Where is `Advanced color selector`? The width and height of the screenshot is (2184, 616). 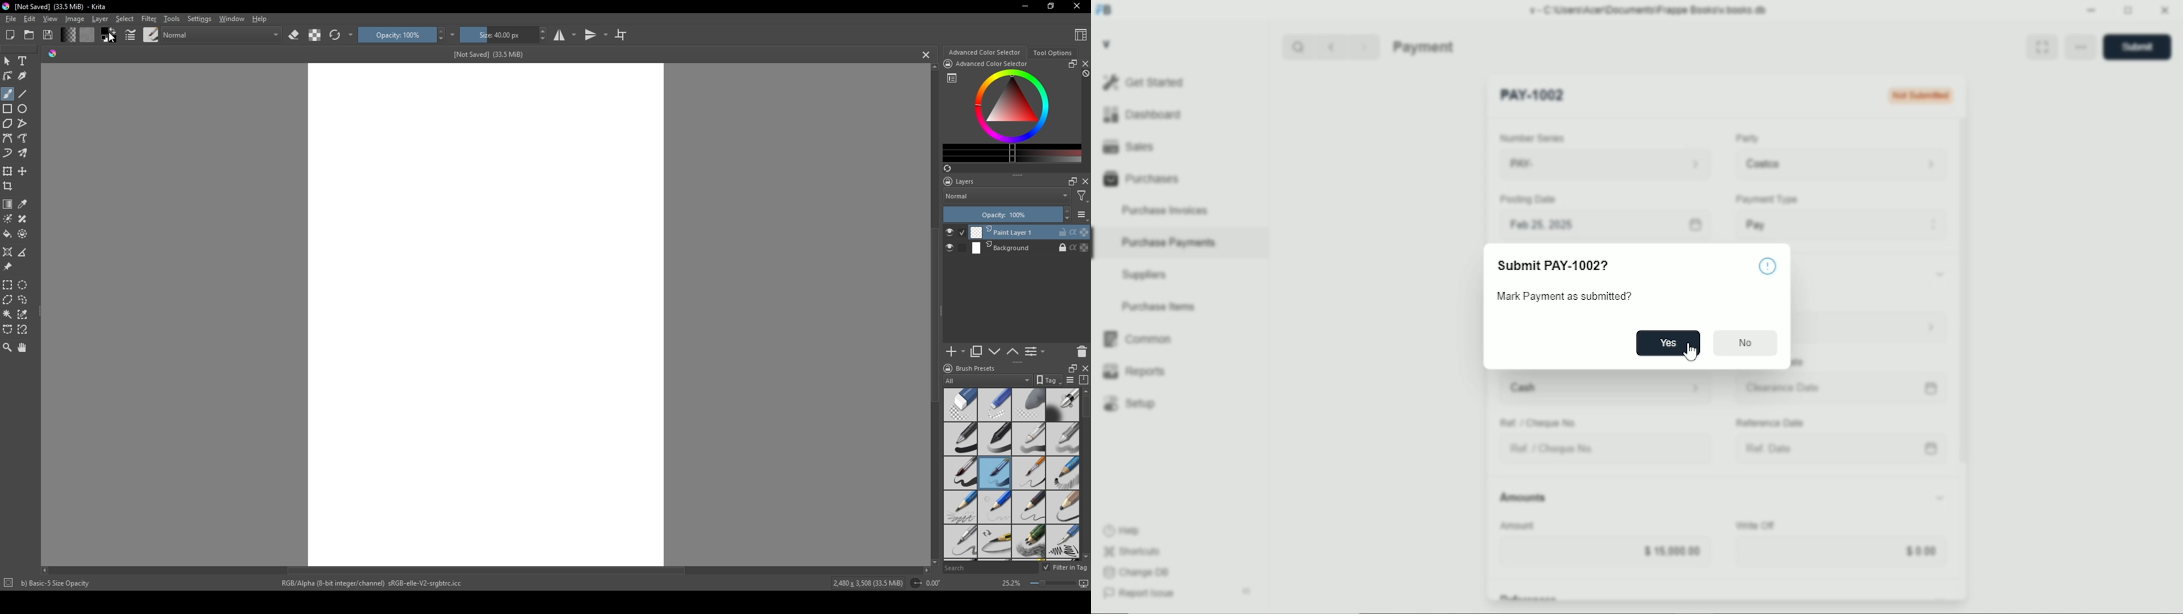
Advanced color selector is located at coordinates (985, 52).